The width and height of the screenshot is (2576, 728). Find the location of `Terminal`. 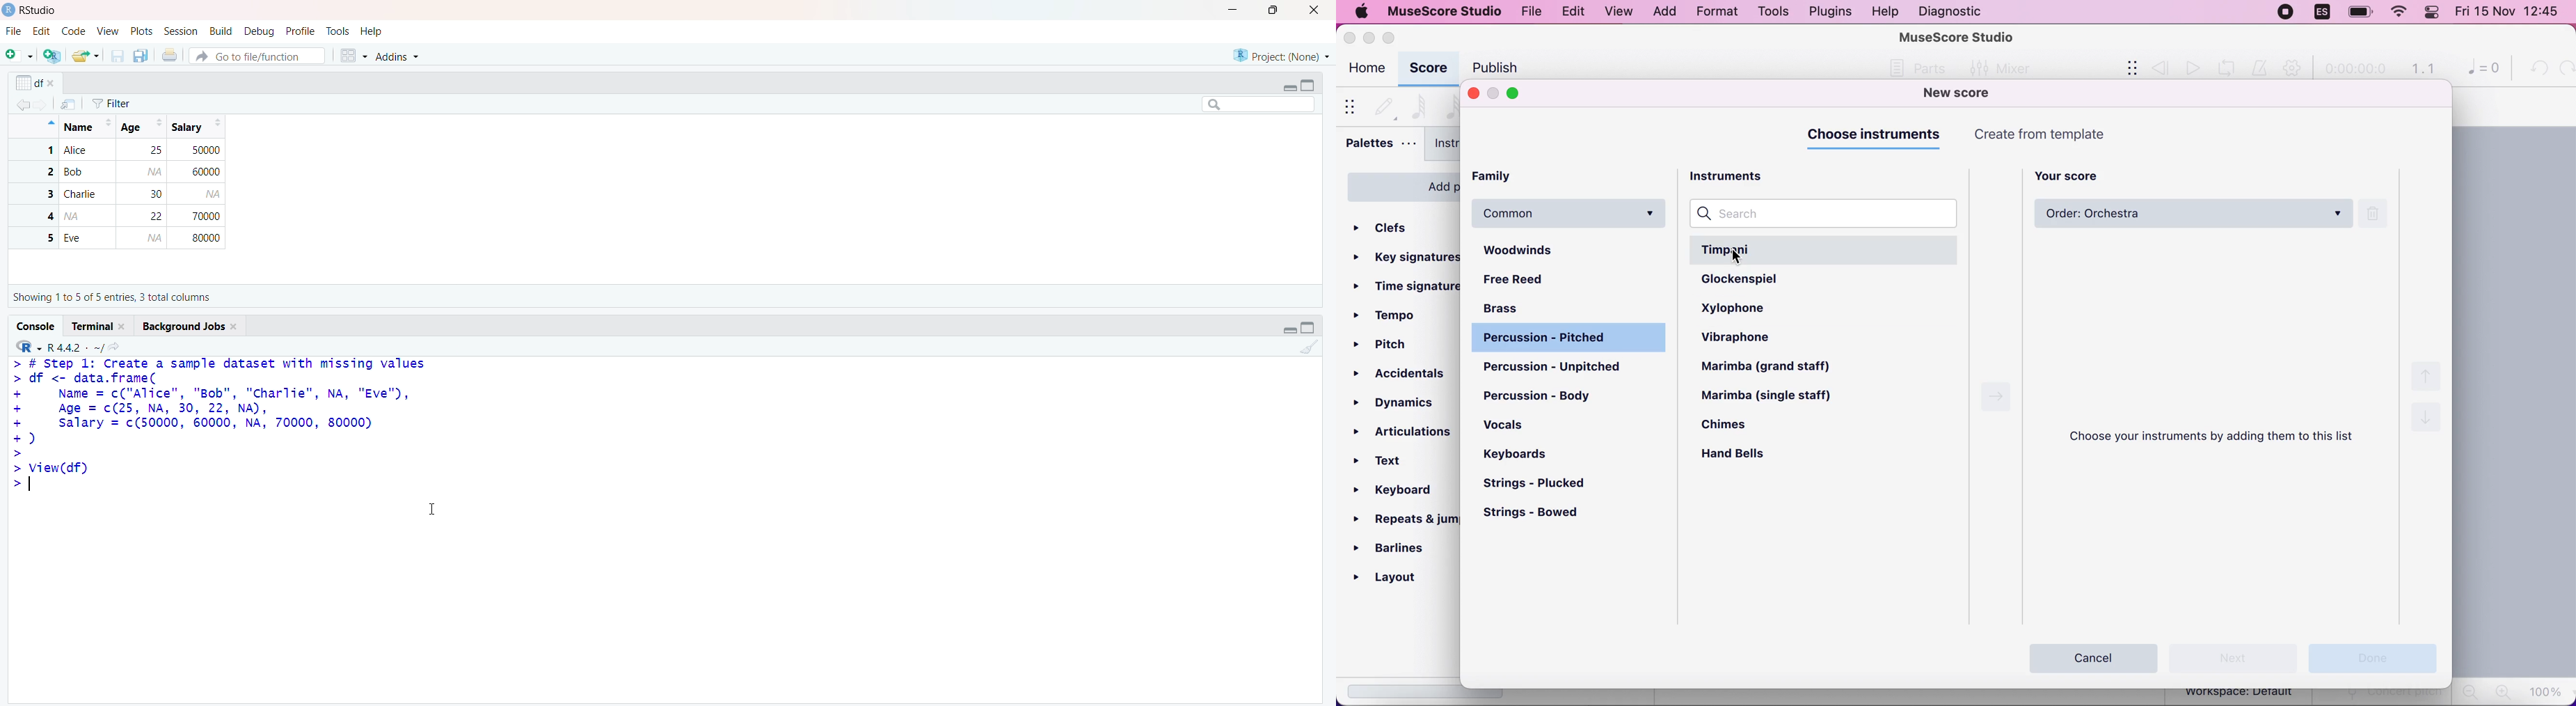

Terminal is located at coordinates (99, 327).